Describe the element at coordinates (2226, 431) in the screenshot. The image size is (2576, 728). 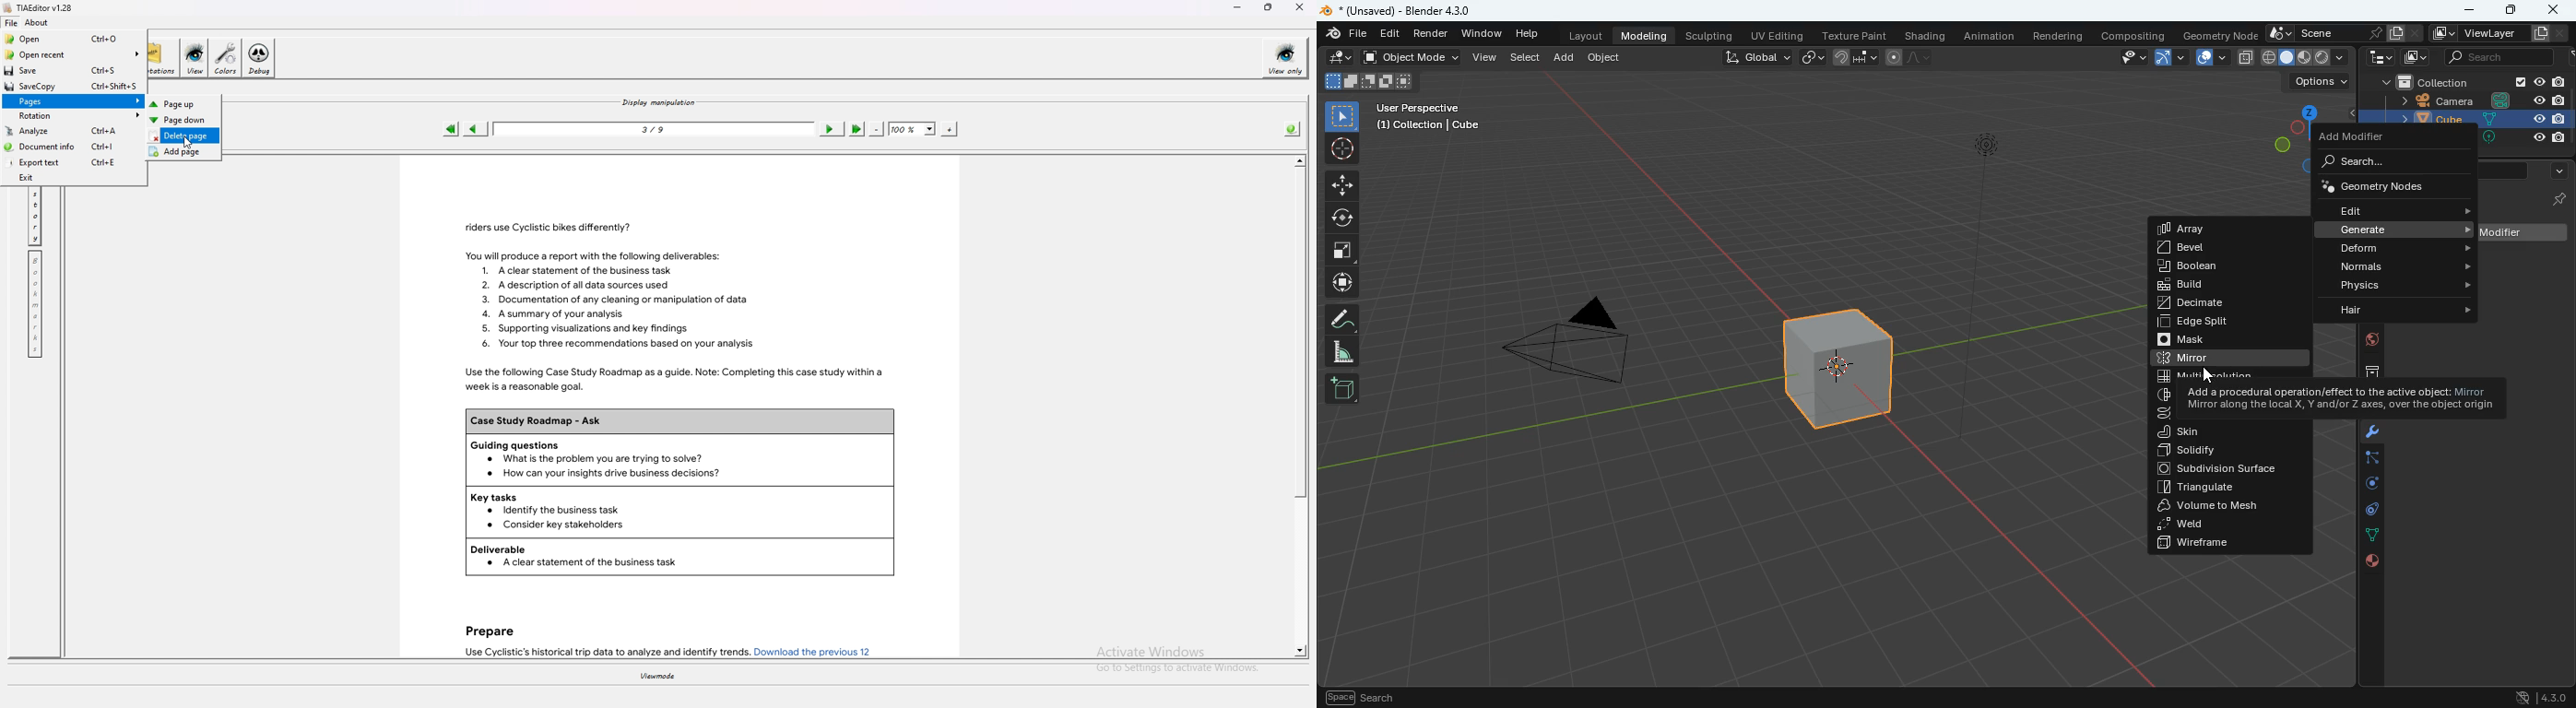
I see `skin` at that location.